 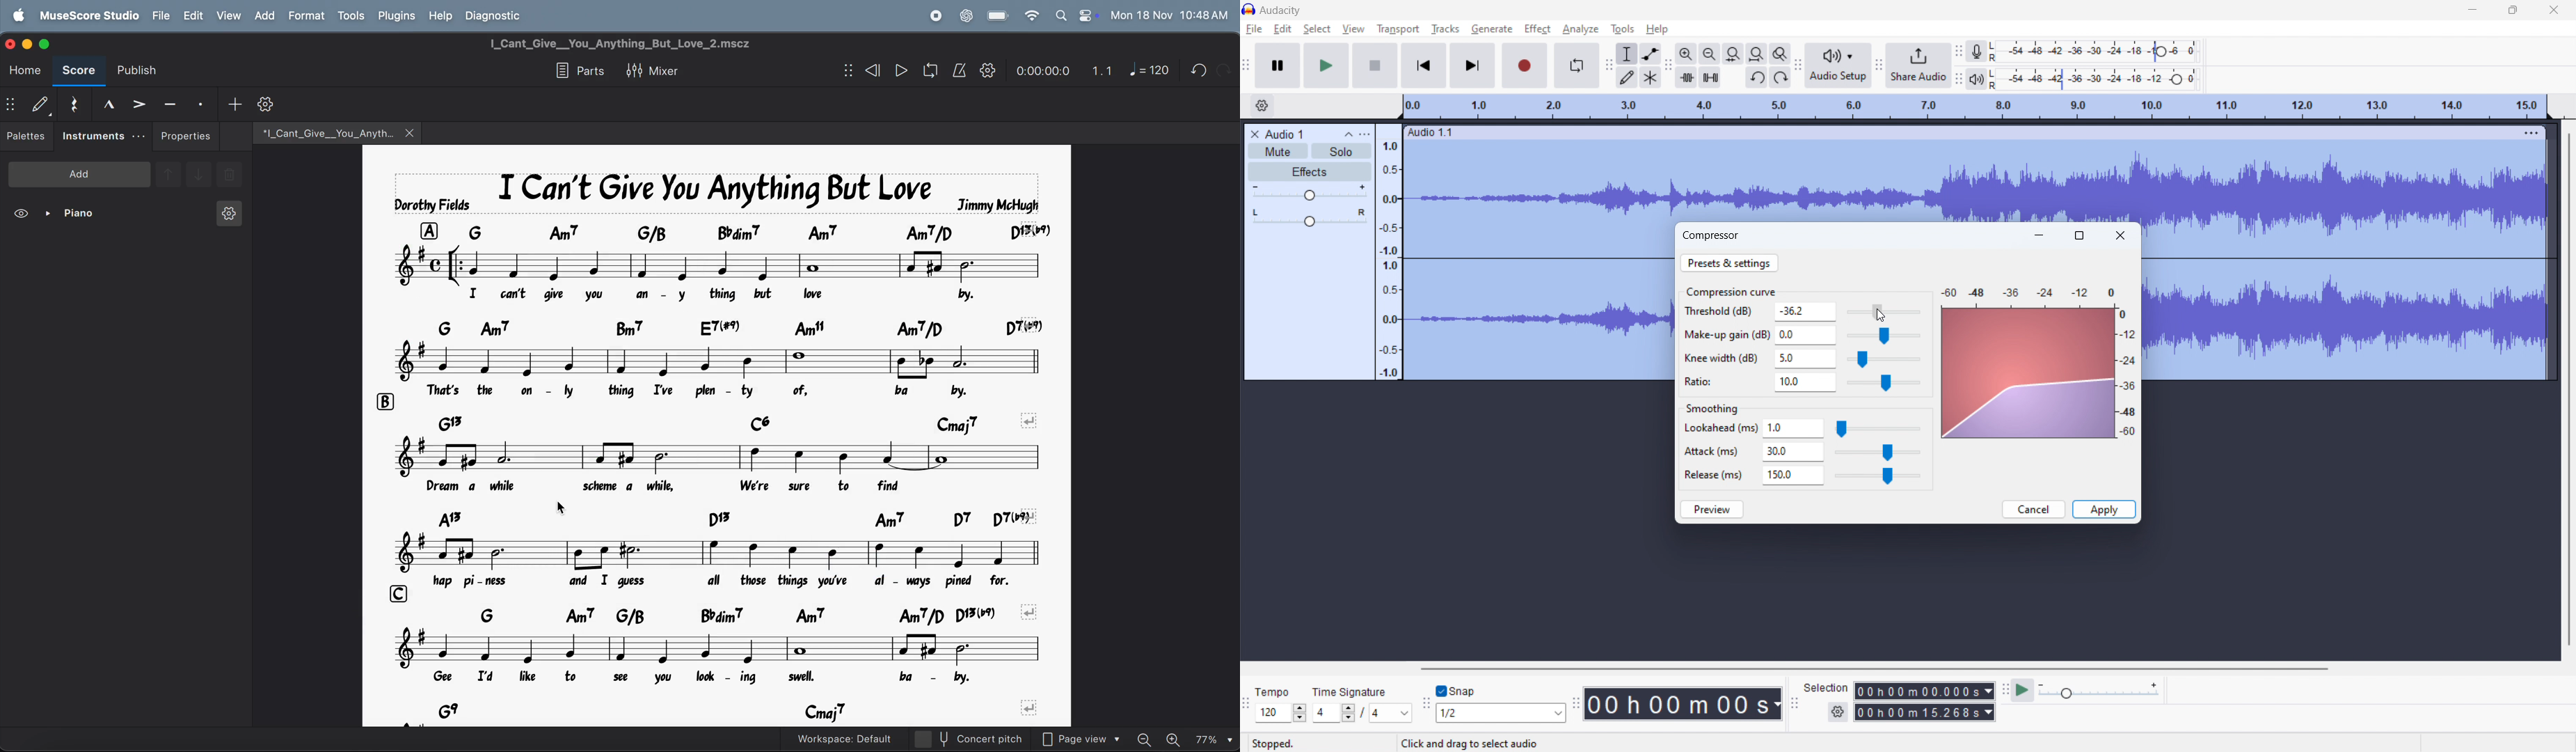 I want to click on Song title and author, so click(x=713, y=188).